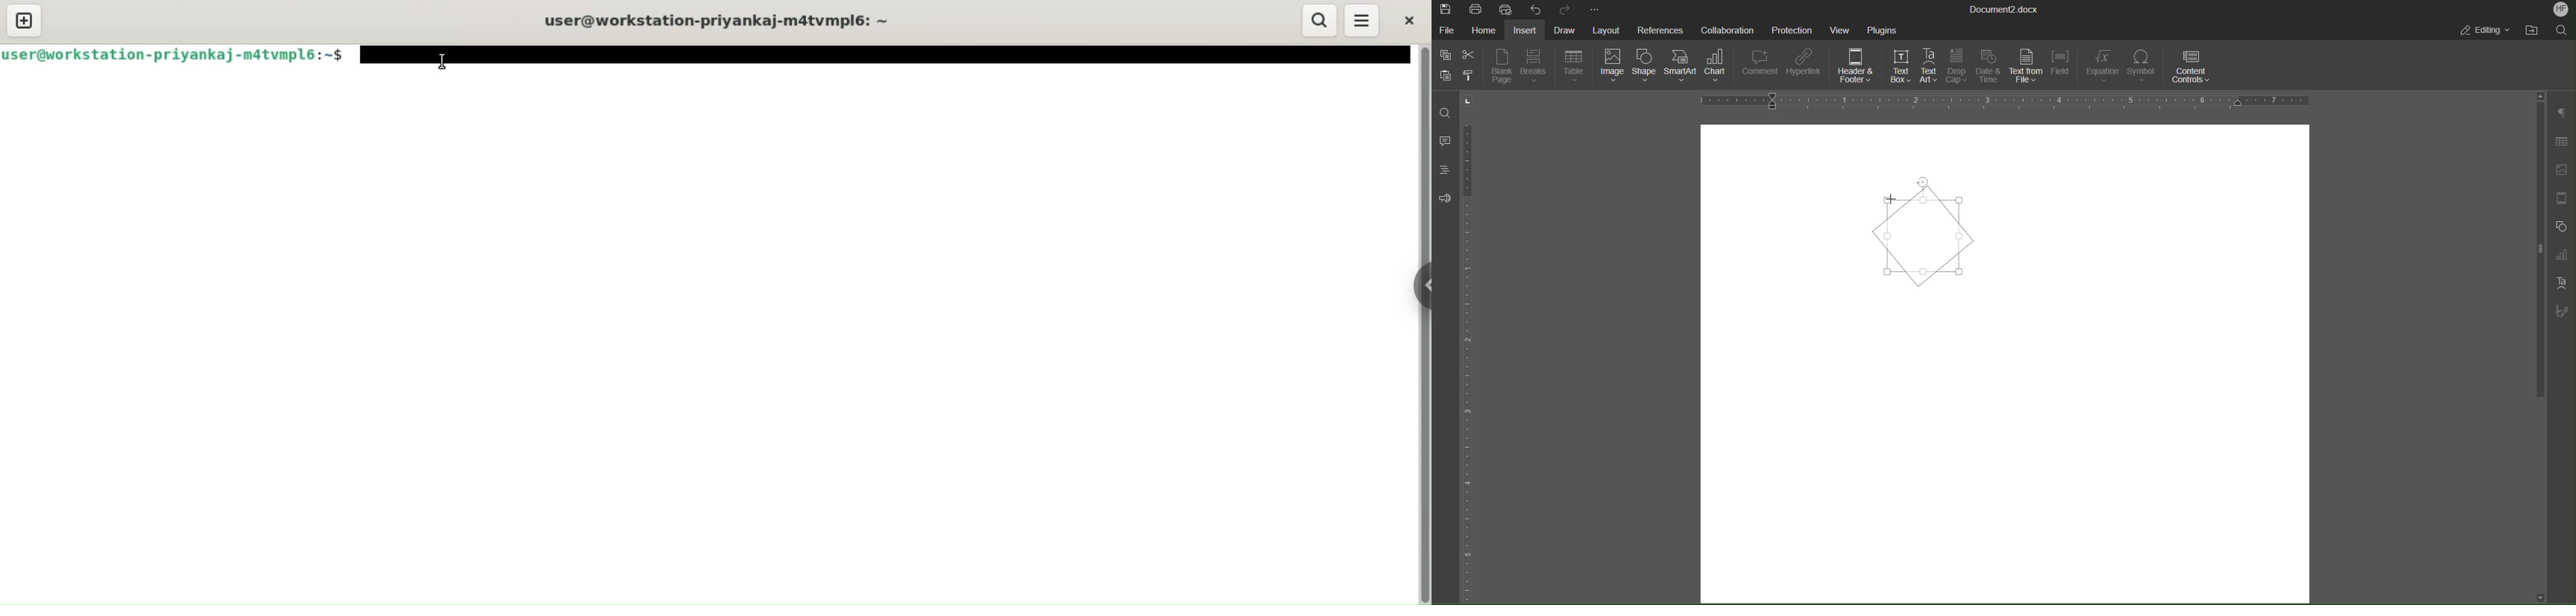  What do you see at coordinates (1989, 67) in the screenshot?
I see `Date & Time` at bounding box center [1989, 67].